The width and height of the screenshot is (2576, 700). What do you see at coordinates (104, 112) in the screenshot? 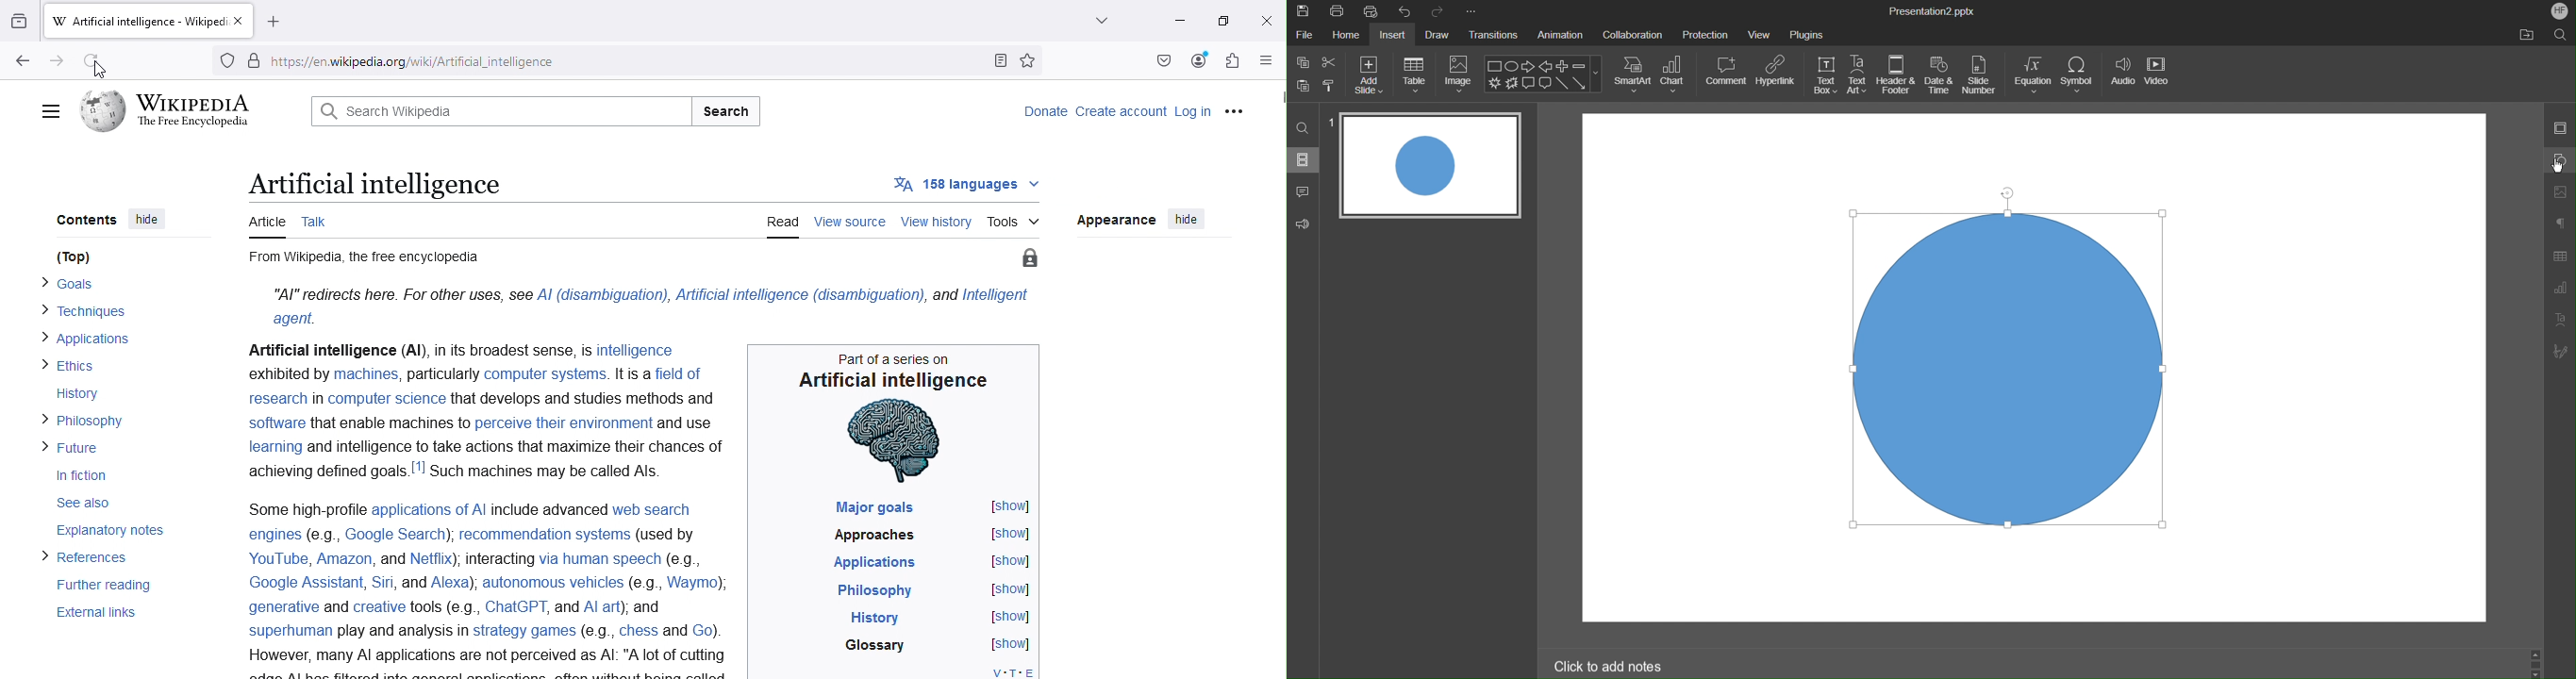
I see `Wikipedia logo` at bounding box center [104, 112].